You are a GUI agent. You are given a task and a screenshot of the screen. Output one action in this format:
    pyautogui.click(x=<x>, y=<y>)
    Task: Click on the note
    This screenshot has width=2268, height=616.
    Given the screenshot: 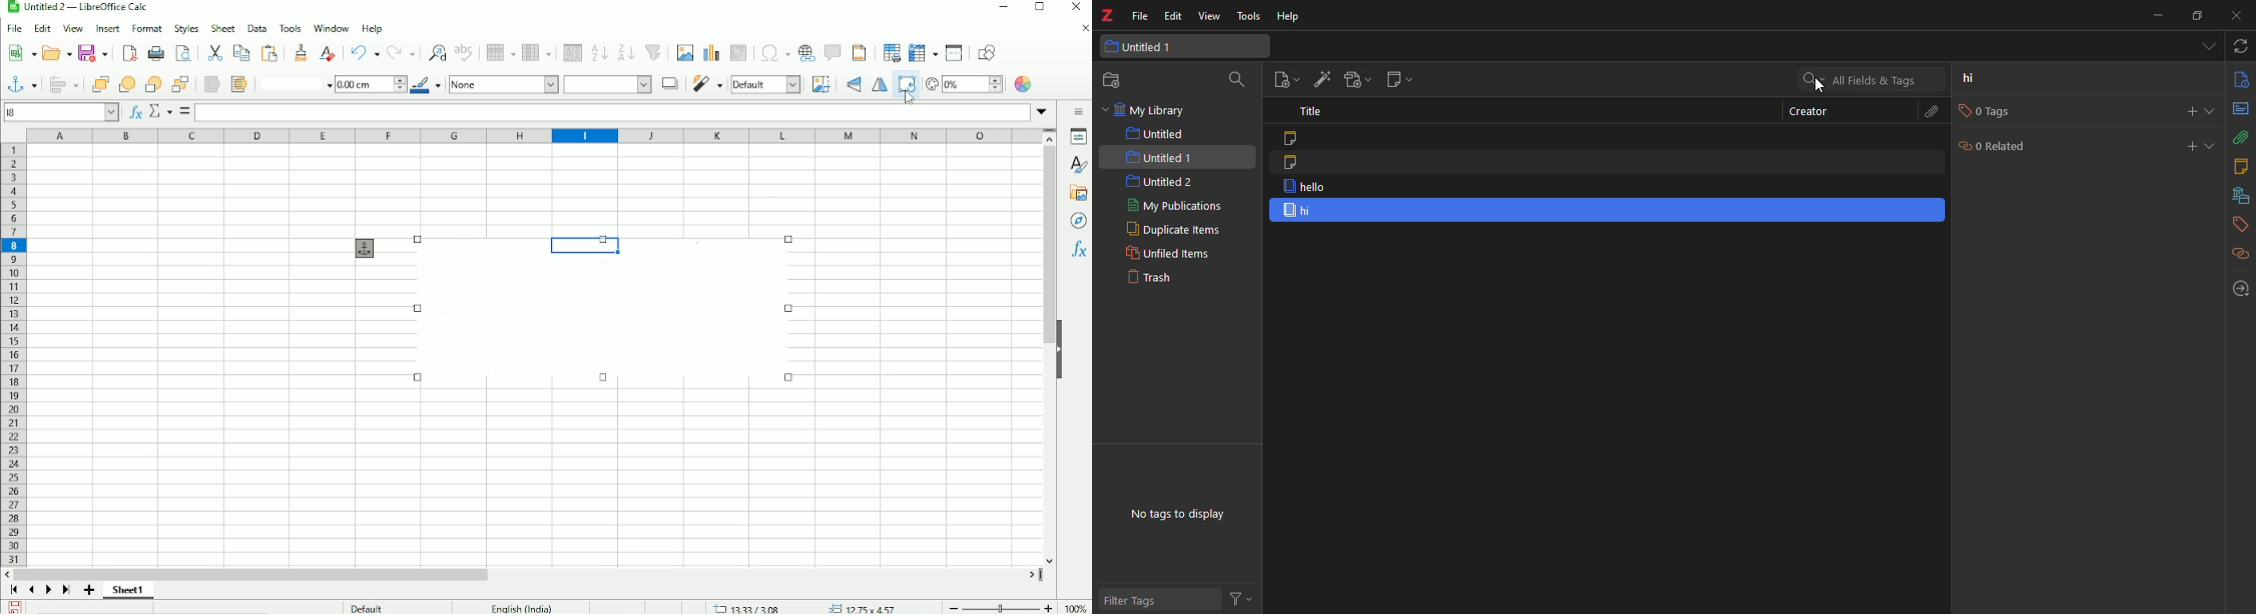 What is the action you would take?
    pyautogui.click(x=1292, y=162)
    